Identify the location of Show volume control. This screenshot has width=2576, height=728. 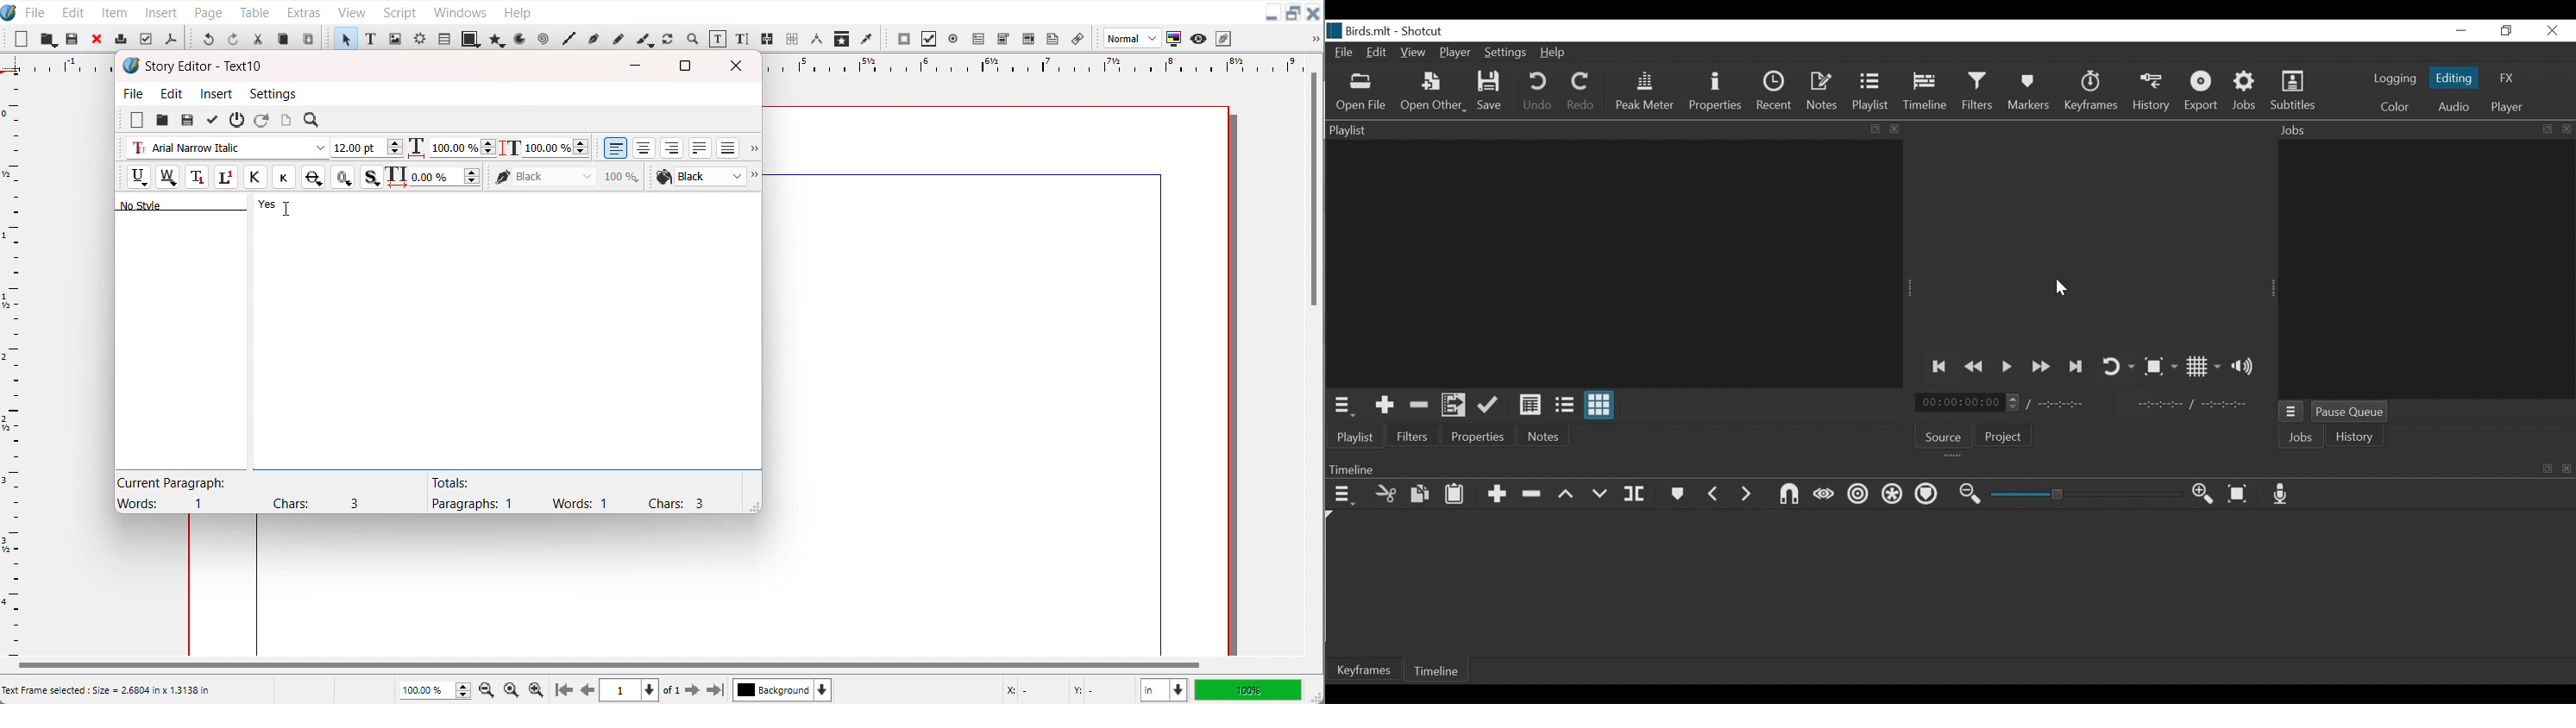
(2246, 366).